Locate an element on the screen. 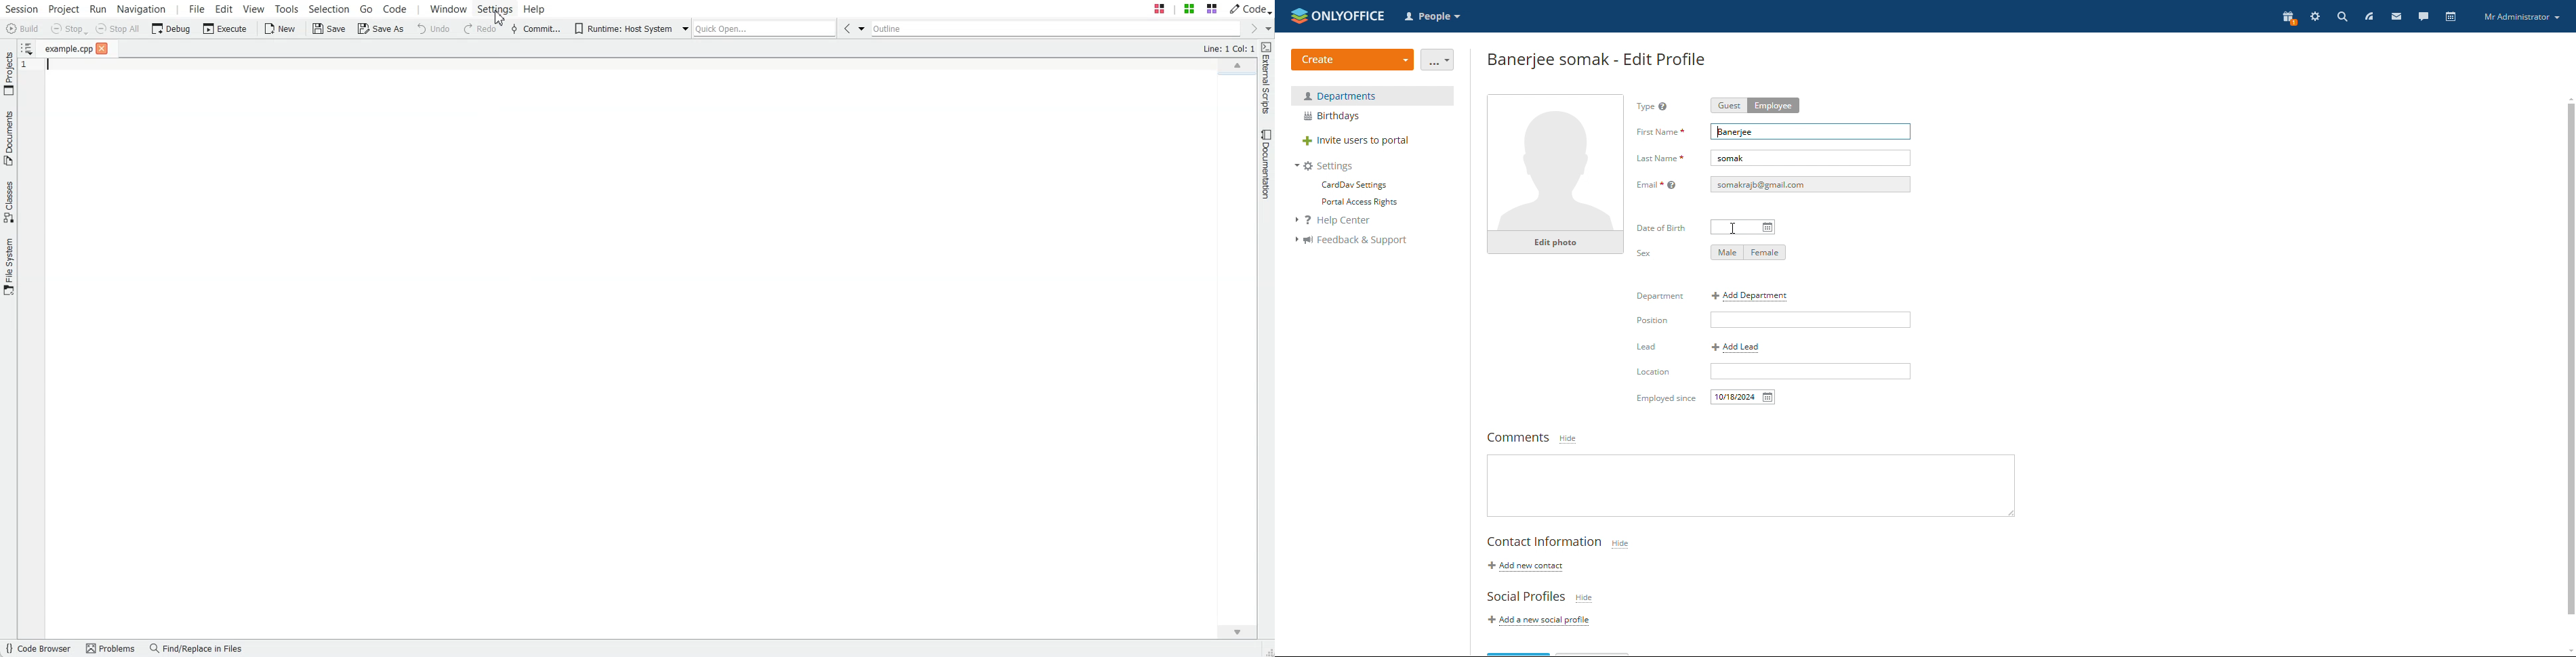 The width and height of the screenshot is (2576, 672). Find/Replace in files is located at coordinates (199, 649).